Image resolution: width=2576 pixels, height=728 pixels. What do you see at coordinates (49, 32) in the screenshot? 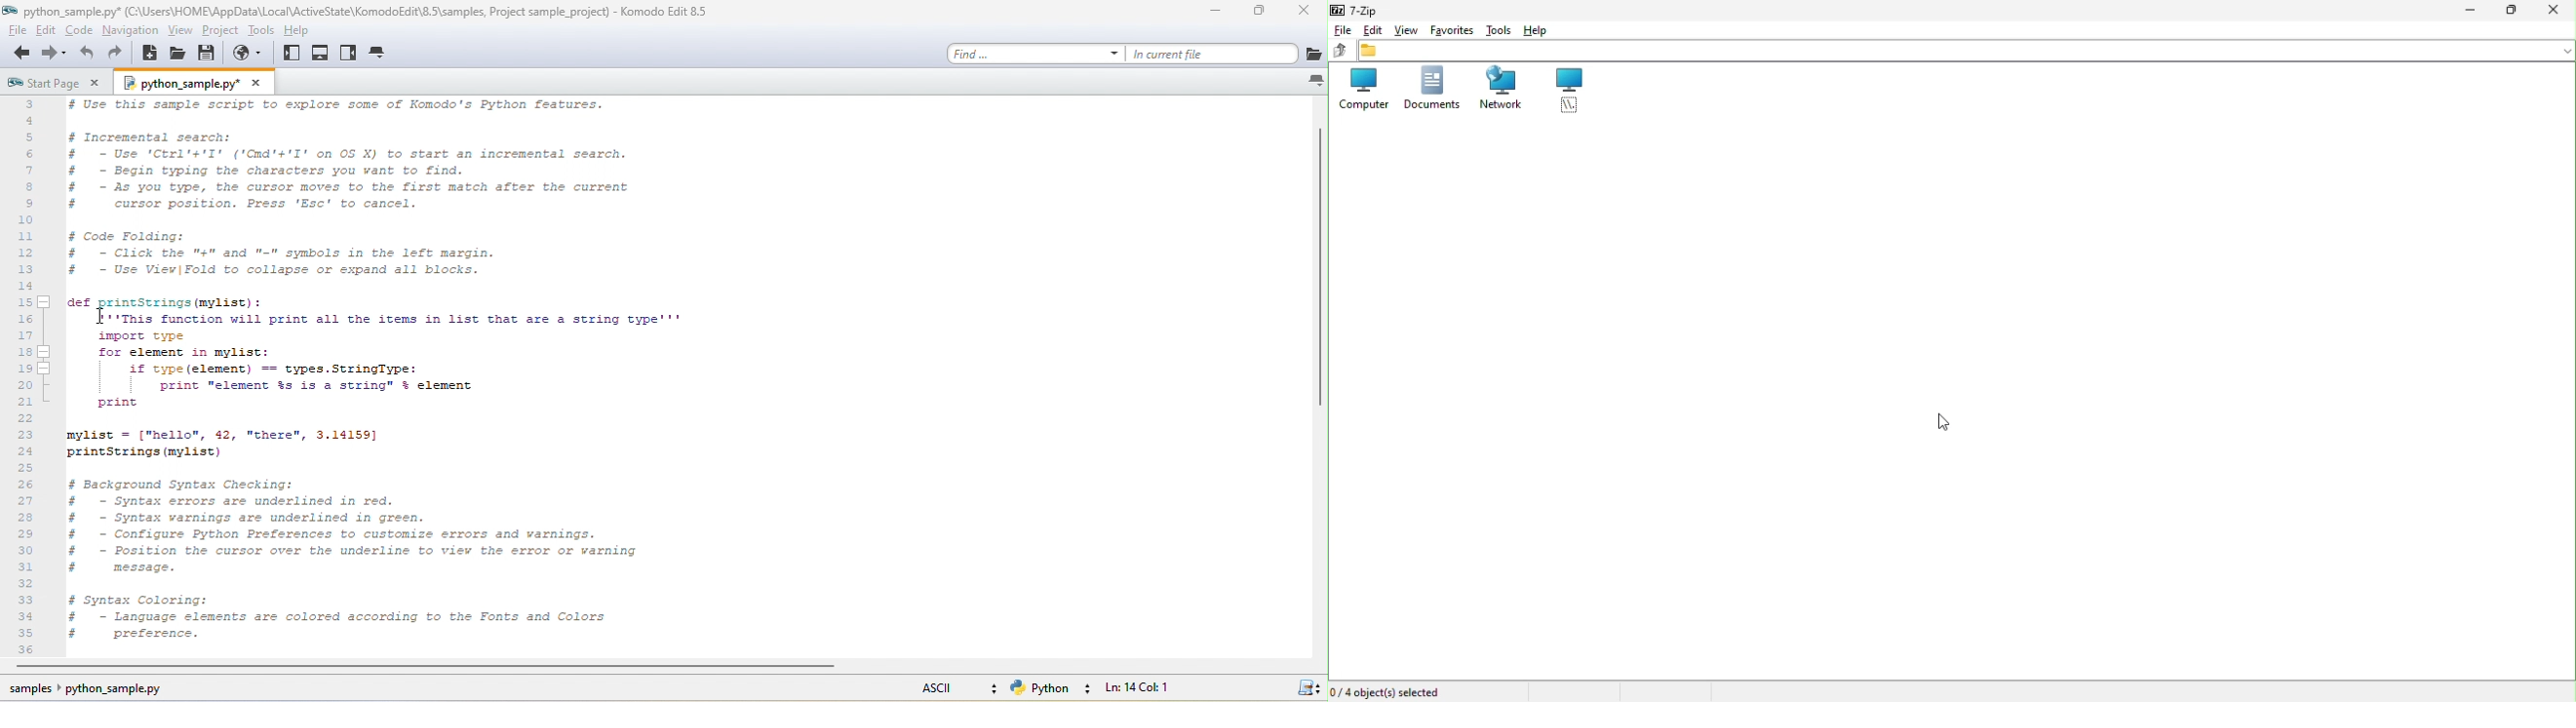
I see `edit` at bounding box center [49, 32].